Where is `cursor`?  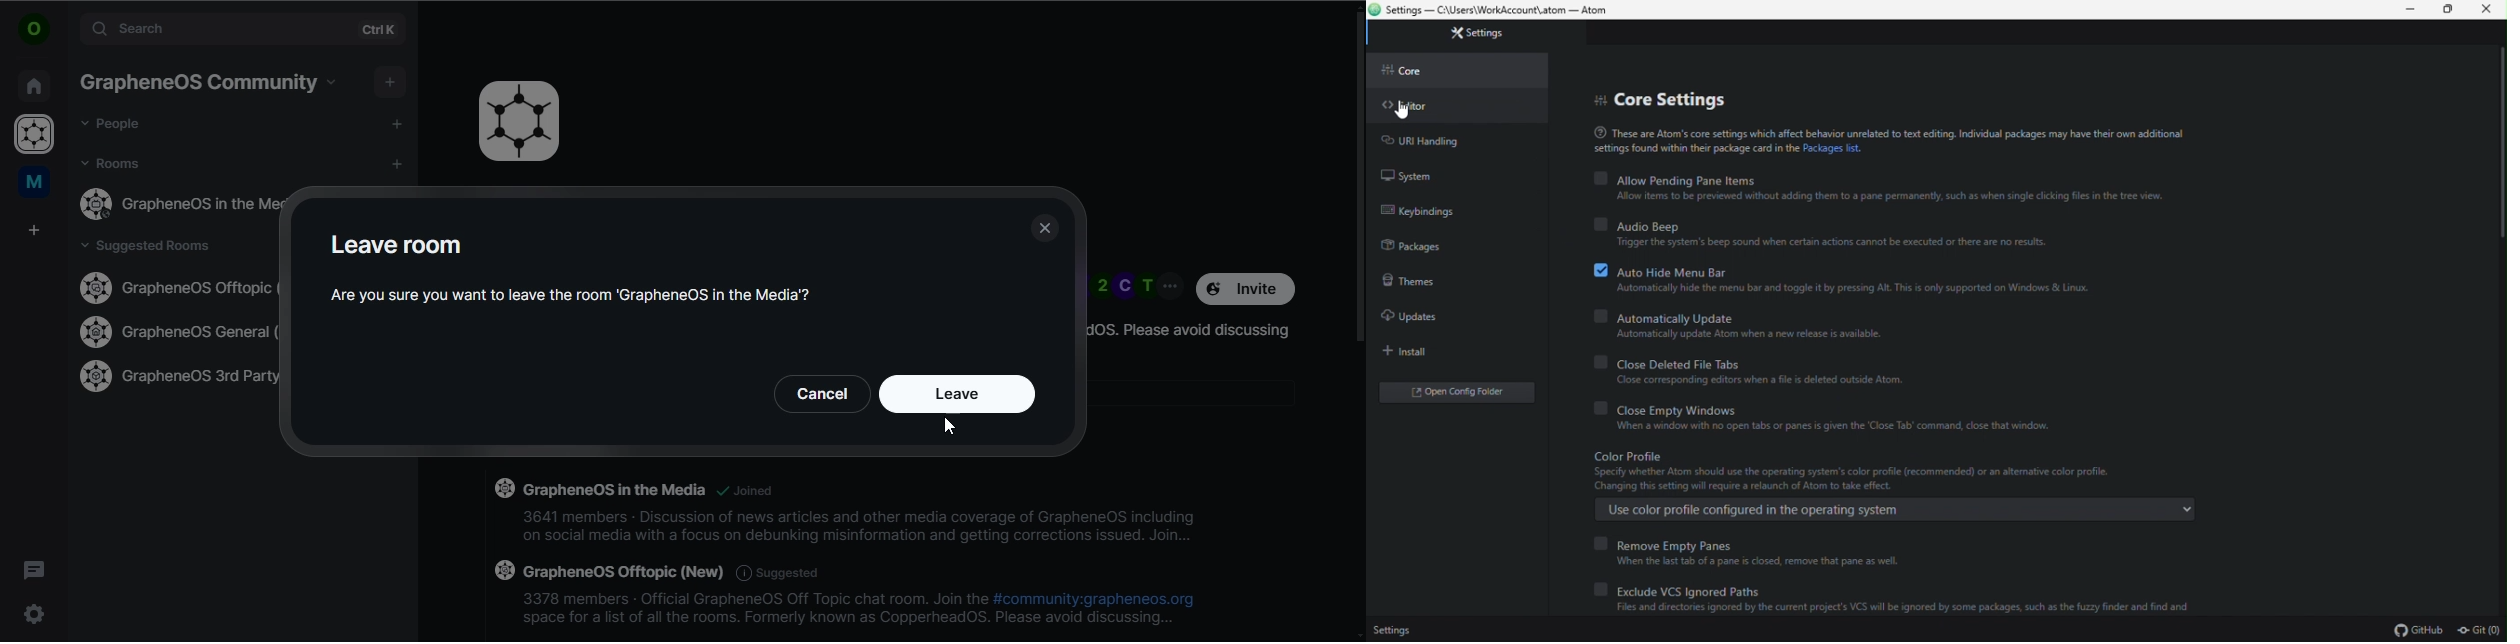 cursor is located at coordinates (1403, 111).